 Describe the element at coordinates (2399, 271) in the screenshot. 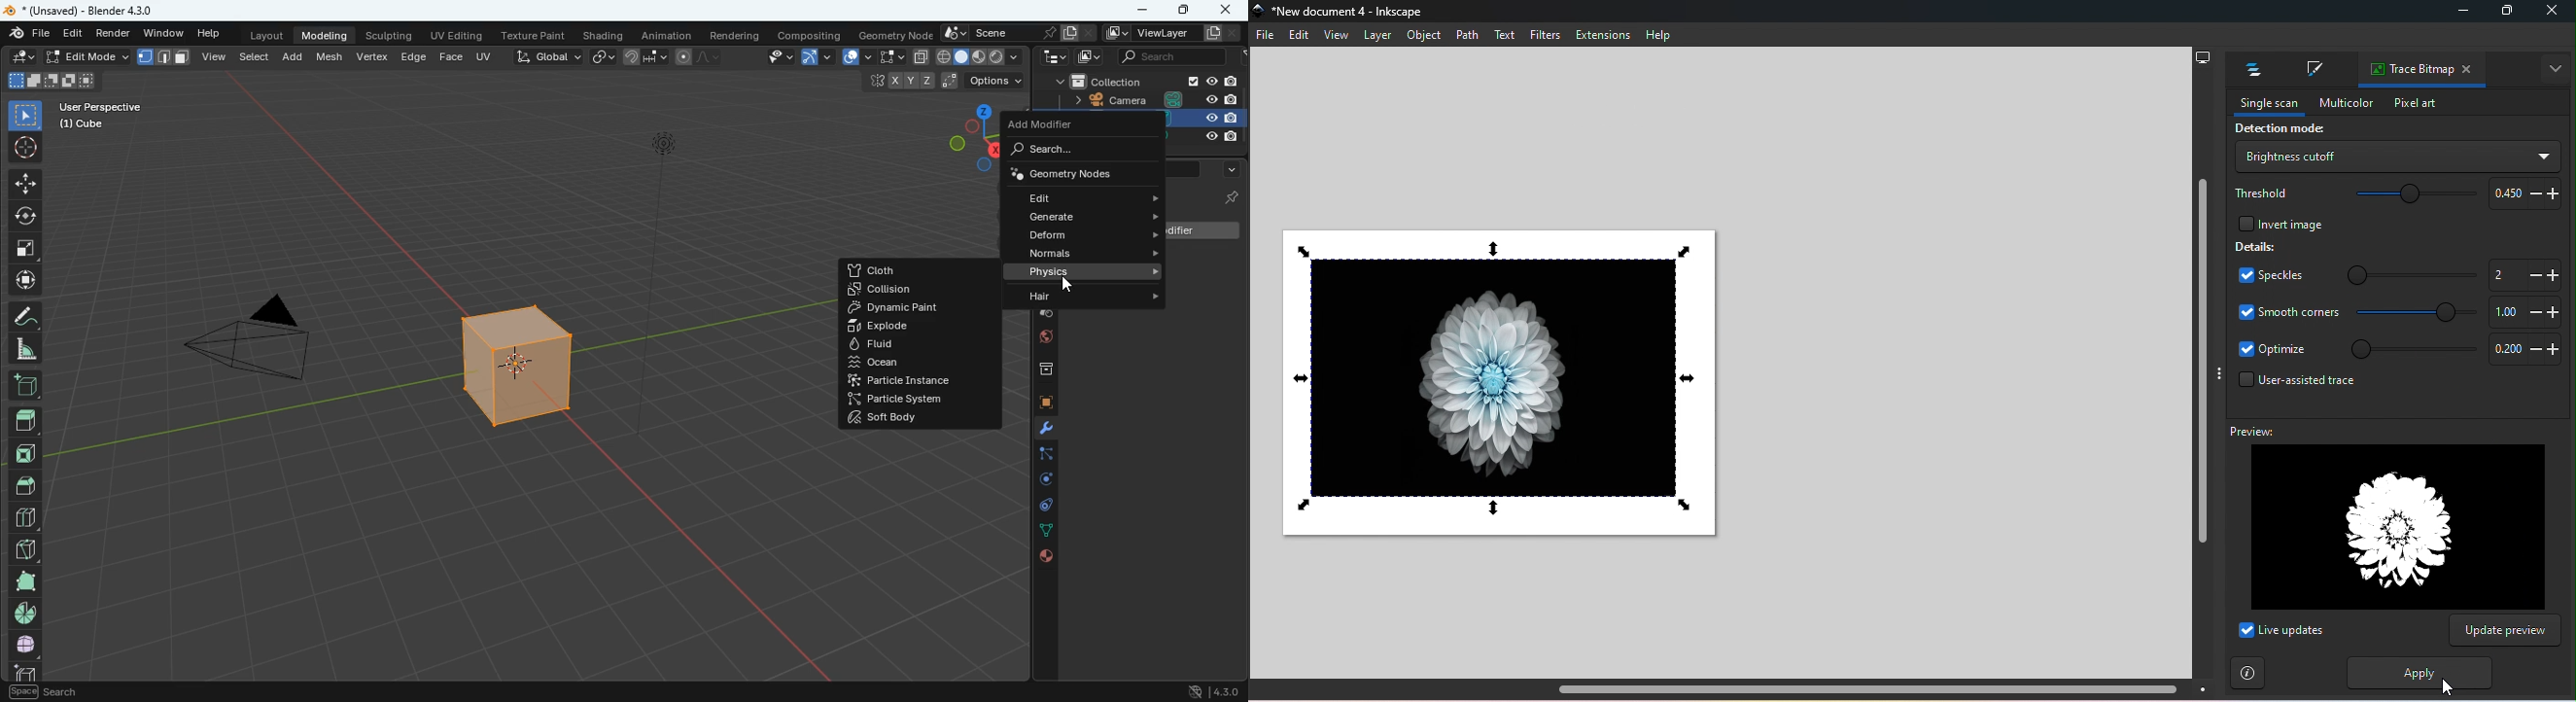

I see `Speckles slide bar` at that location.